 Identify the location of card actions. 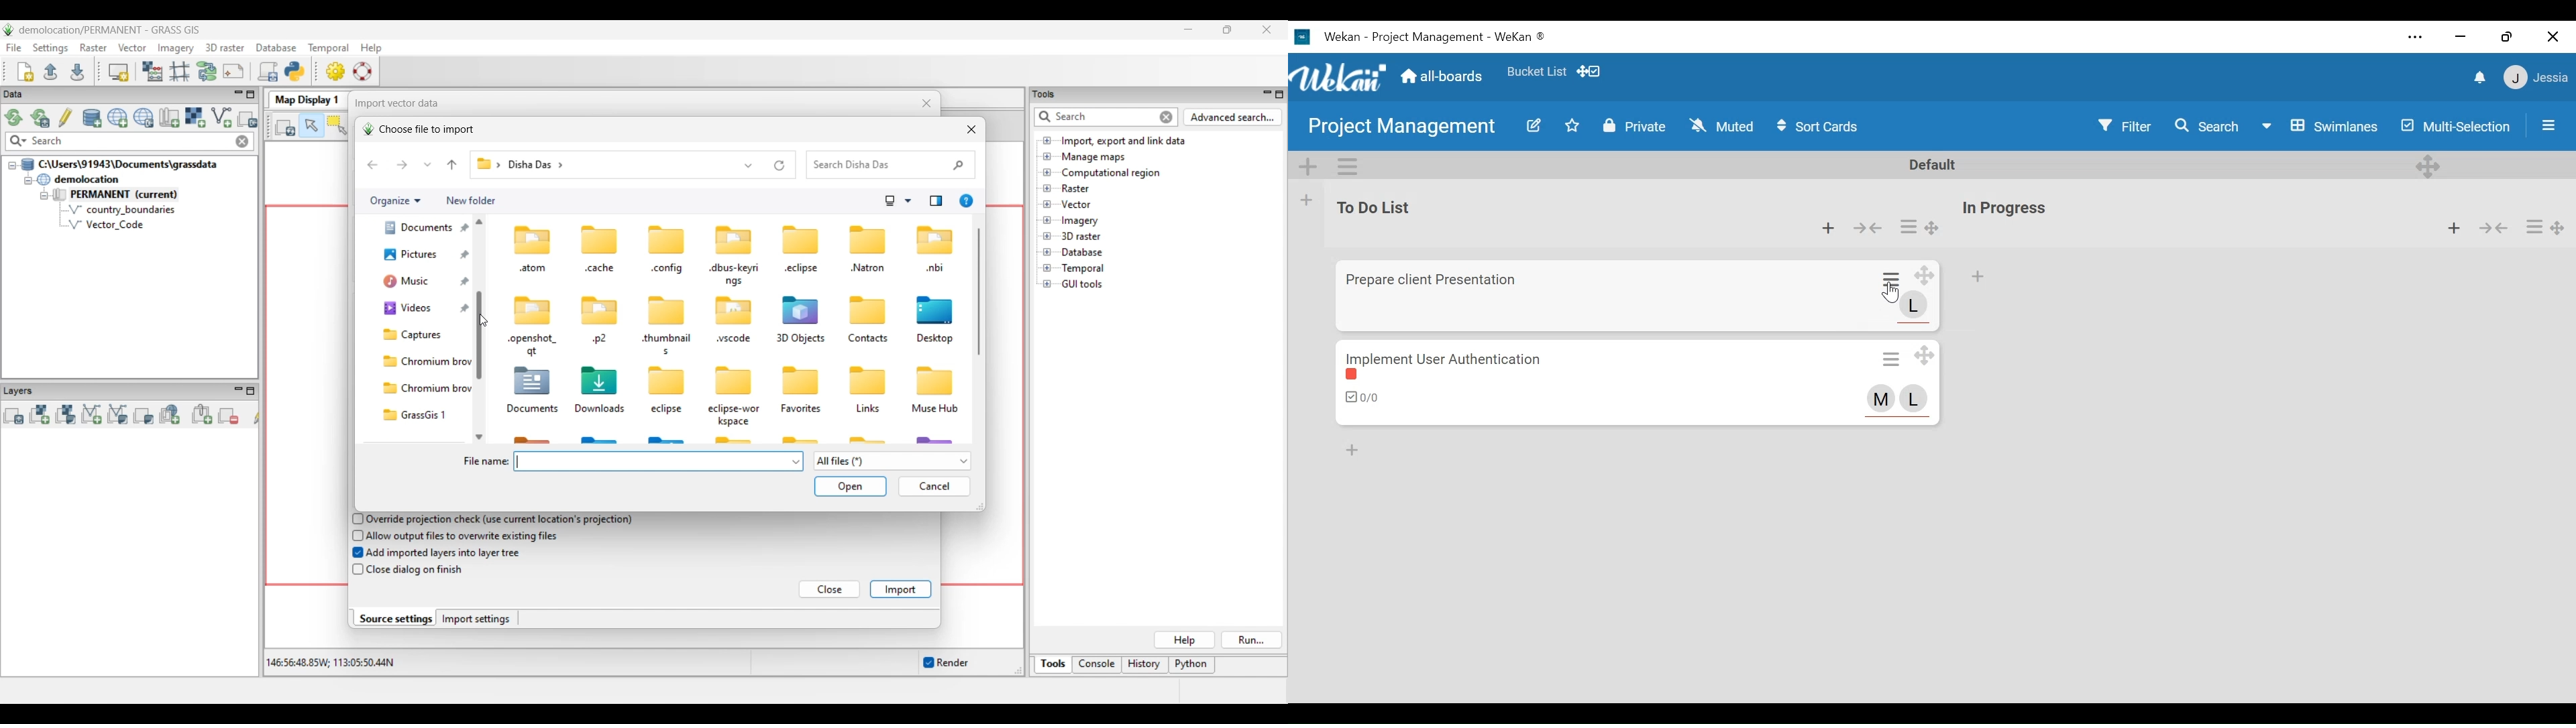
(1893, 278).